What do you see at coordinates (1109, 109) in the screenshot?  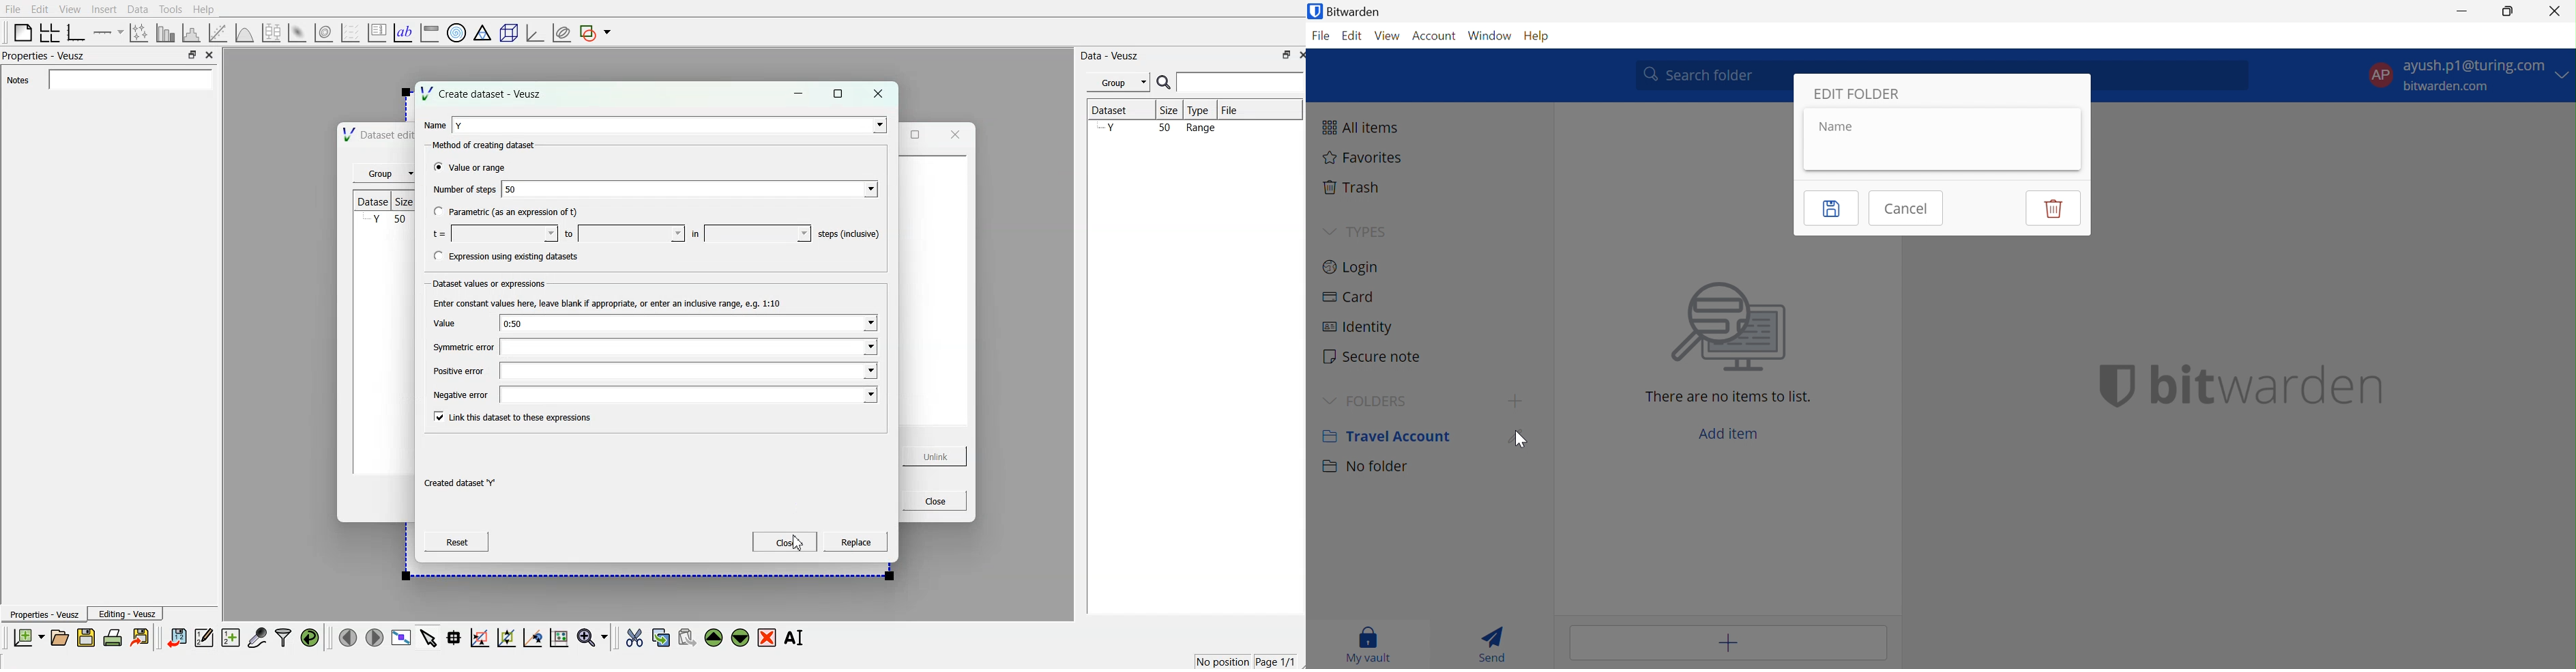 I see `Dataset` at bounding box center [1109, 109].